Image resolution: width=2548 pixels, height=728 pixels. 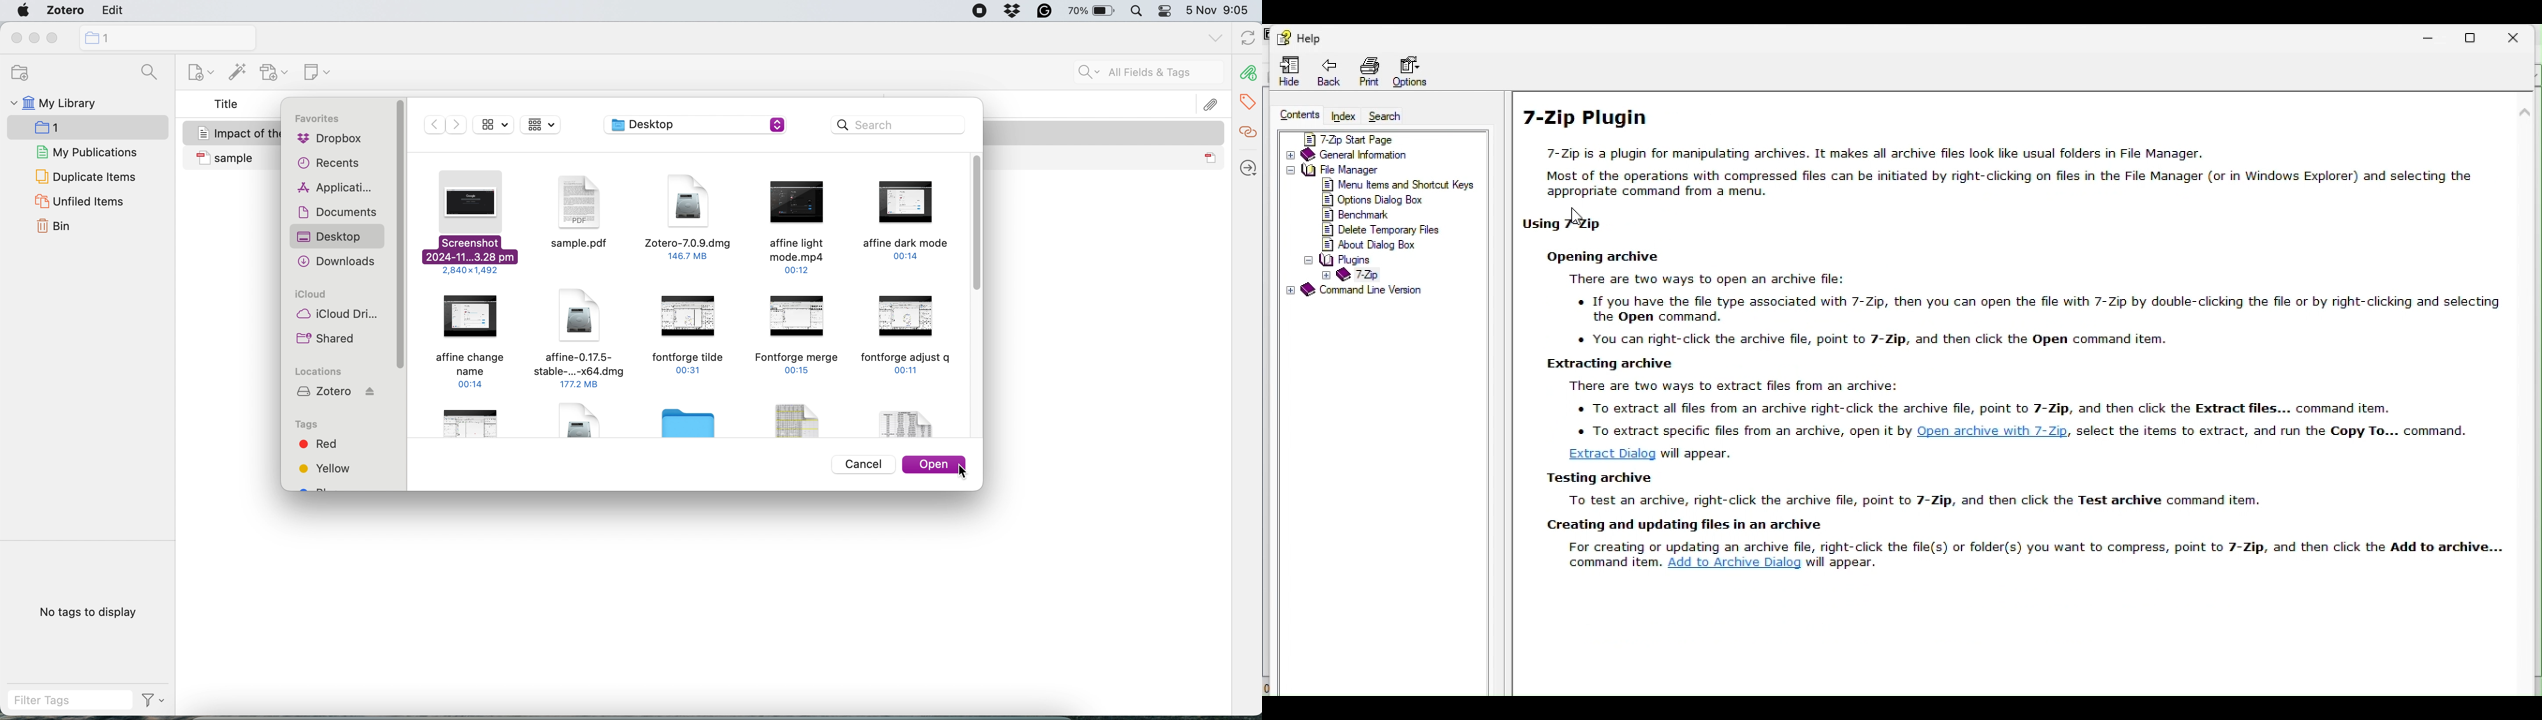 I want to click on Impact of the Information Technology on the Accounting System  Jasim and Raewf, so click(x=235, y=132).